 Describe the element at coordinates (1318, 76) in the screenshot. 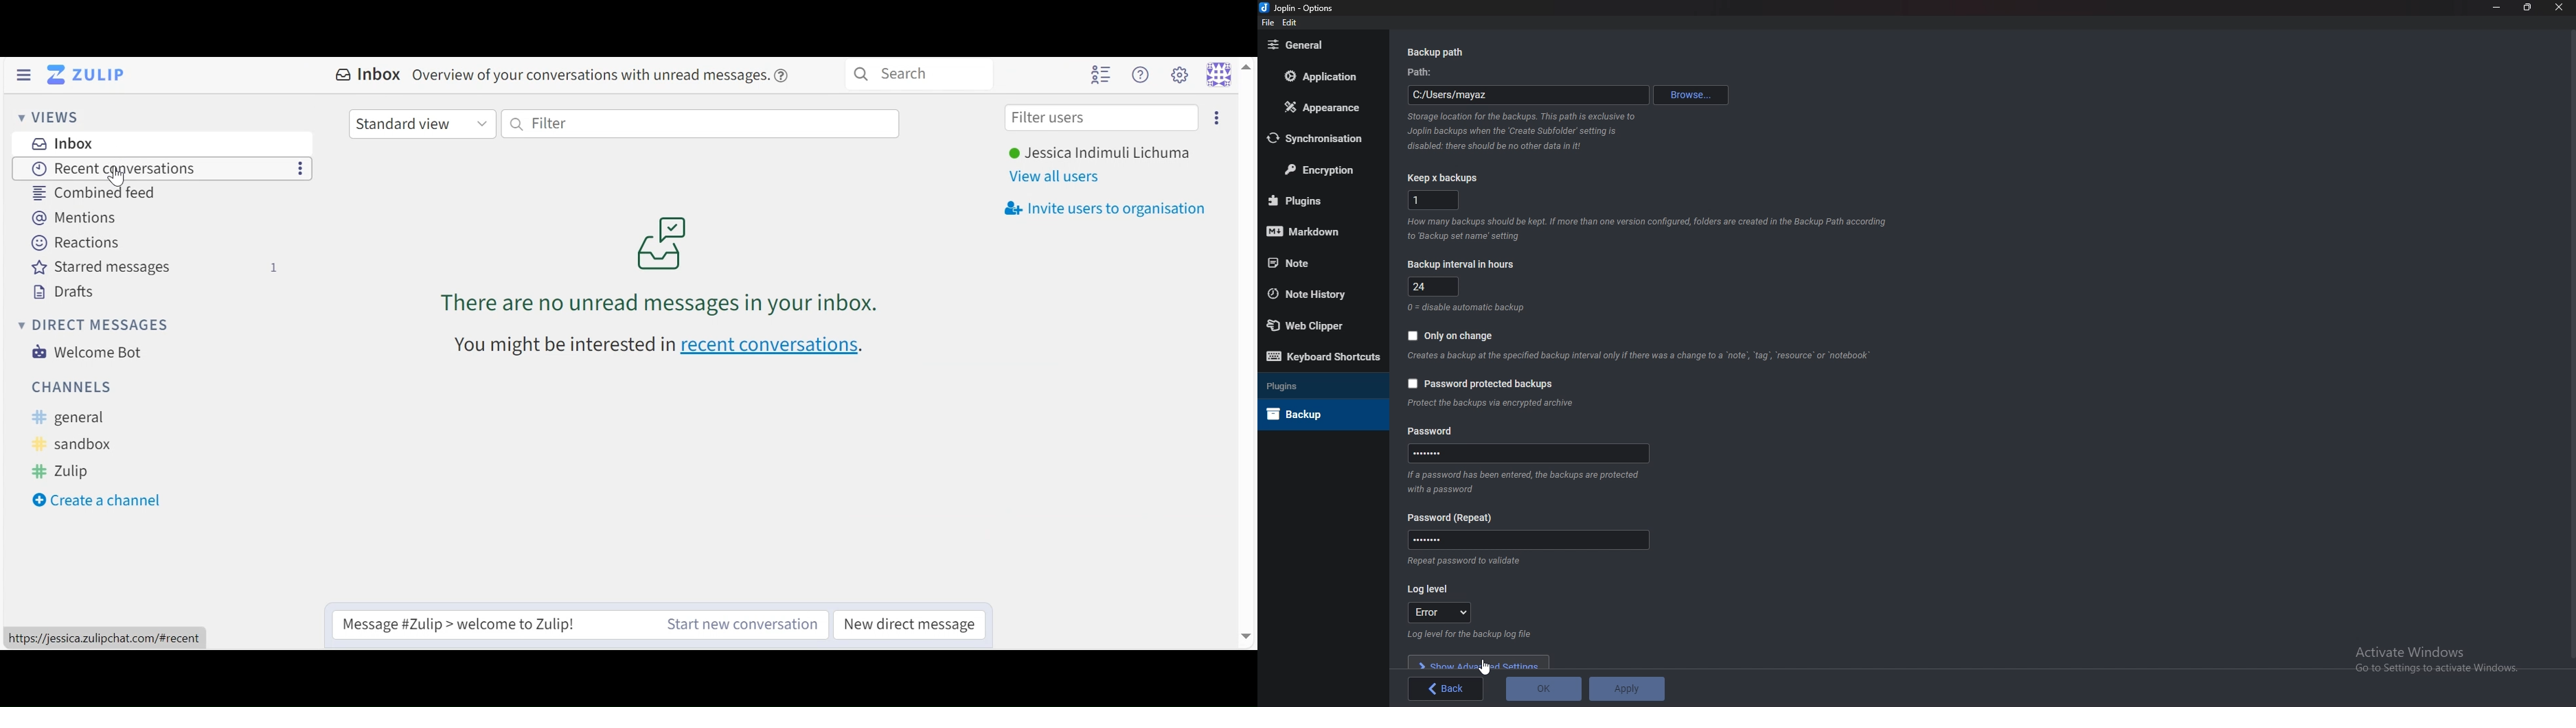

I see `Application` at that location.